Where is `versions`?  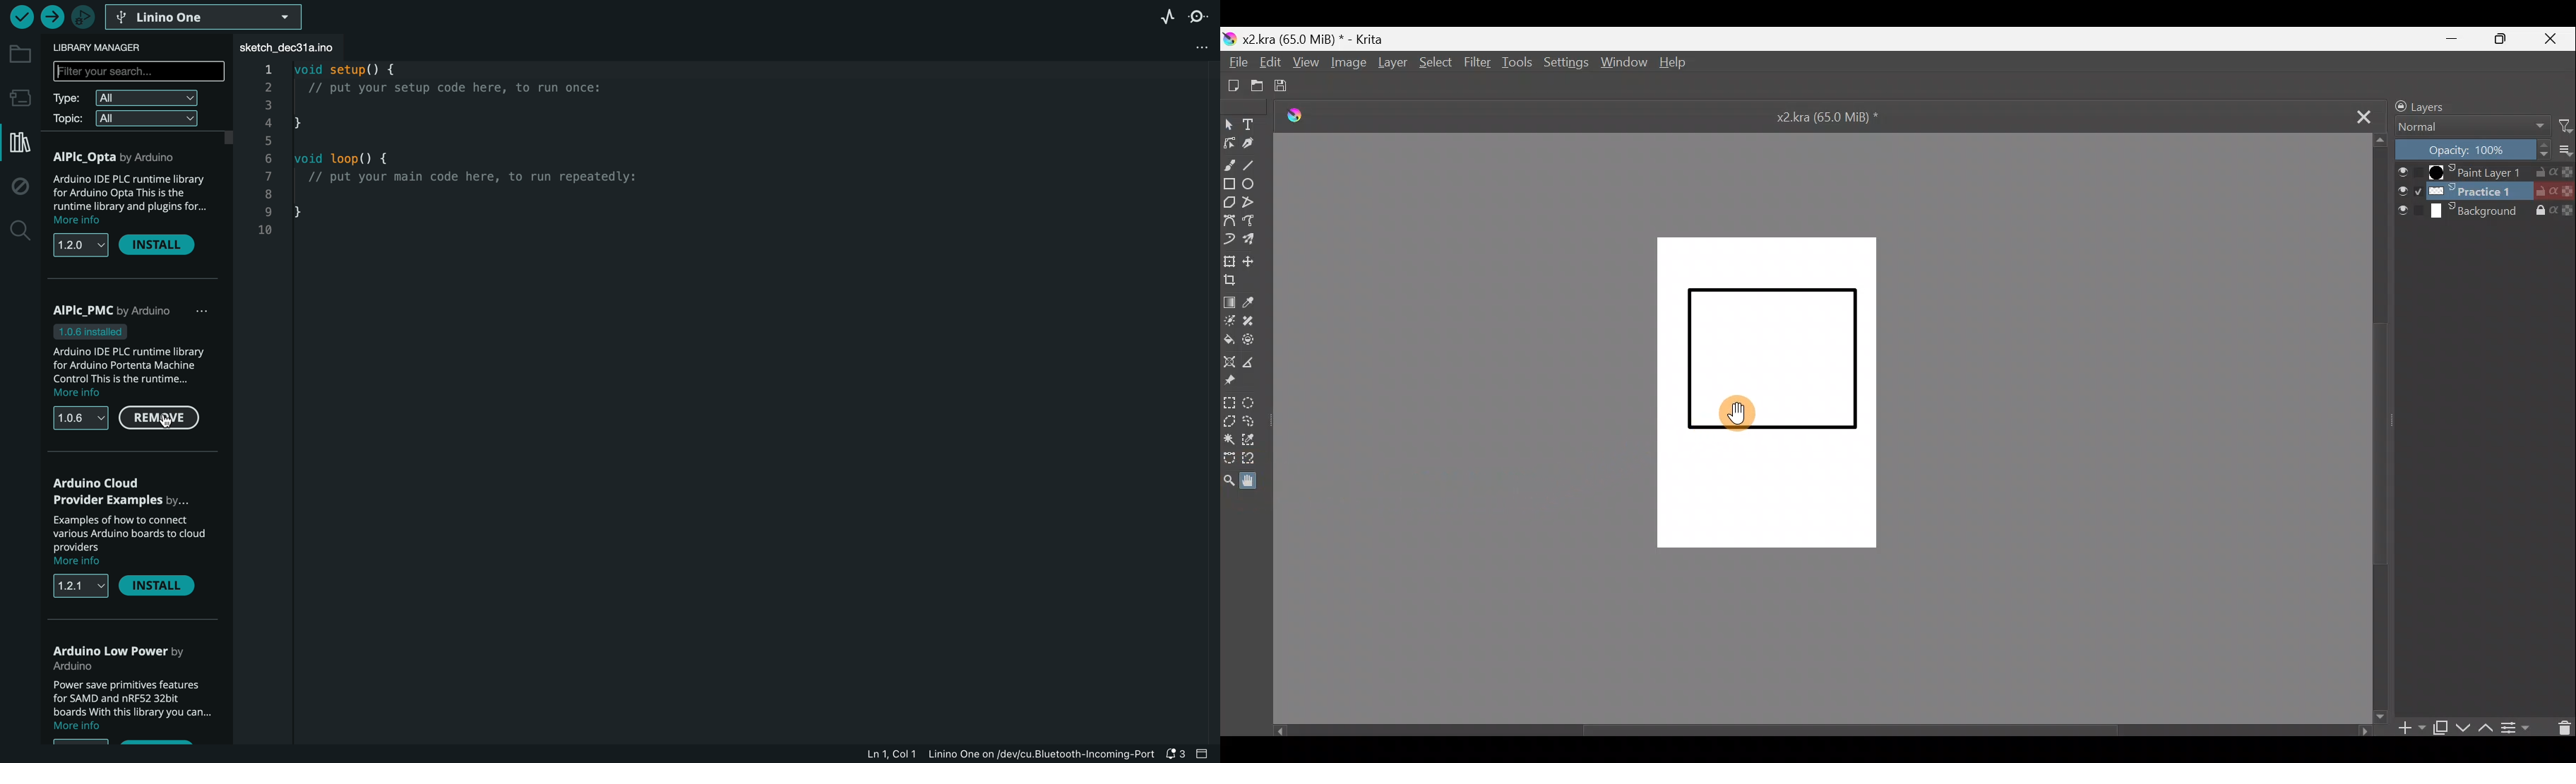
versions is located at coordinates (80, 418).